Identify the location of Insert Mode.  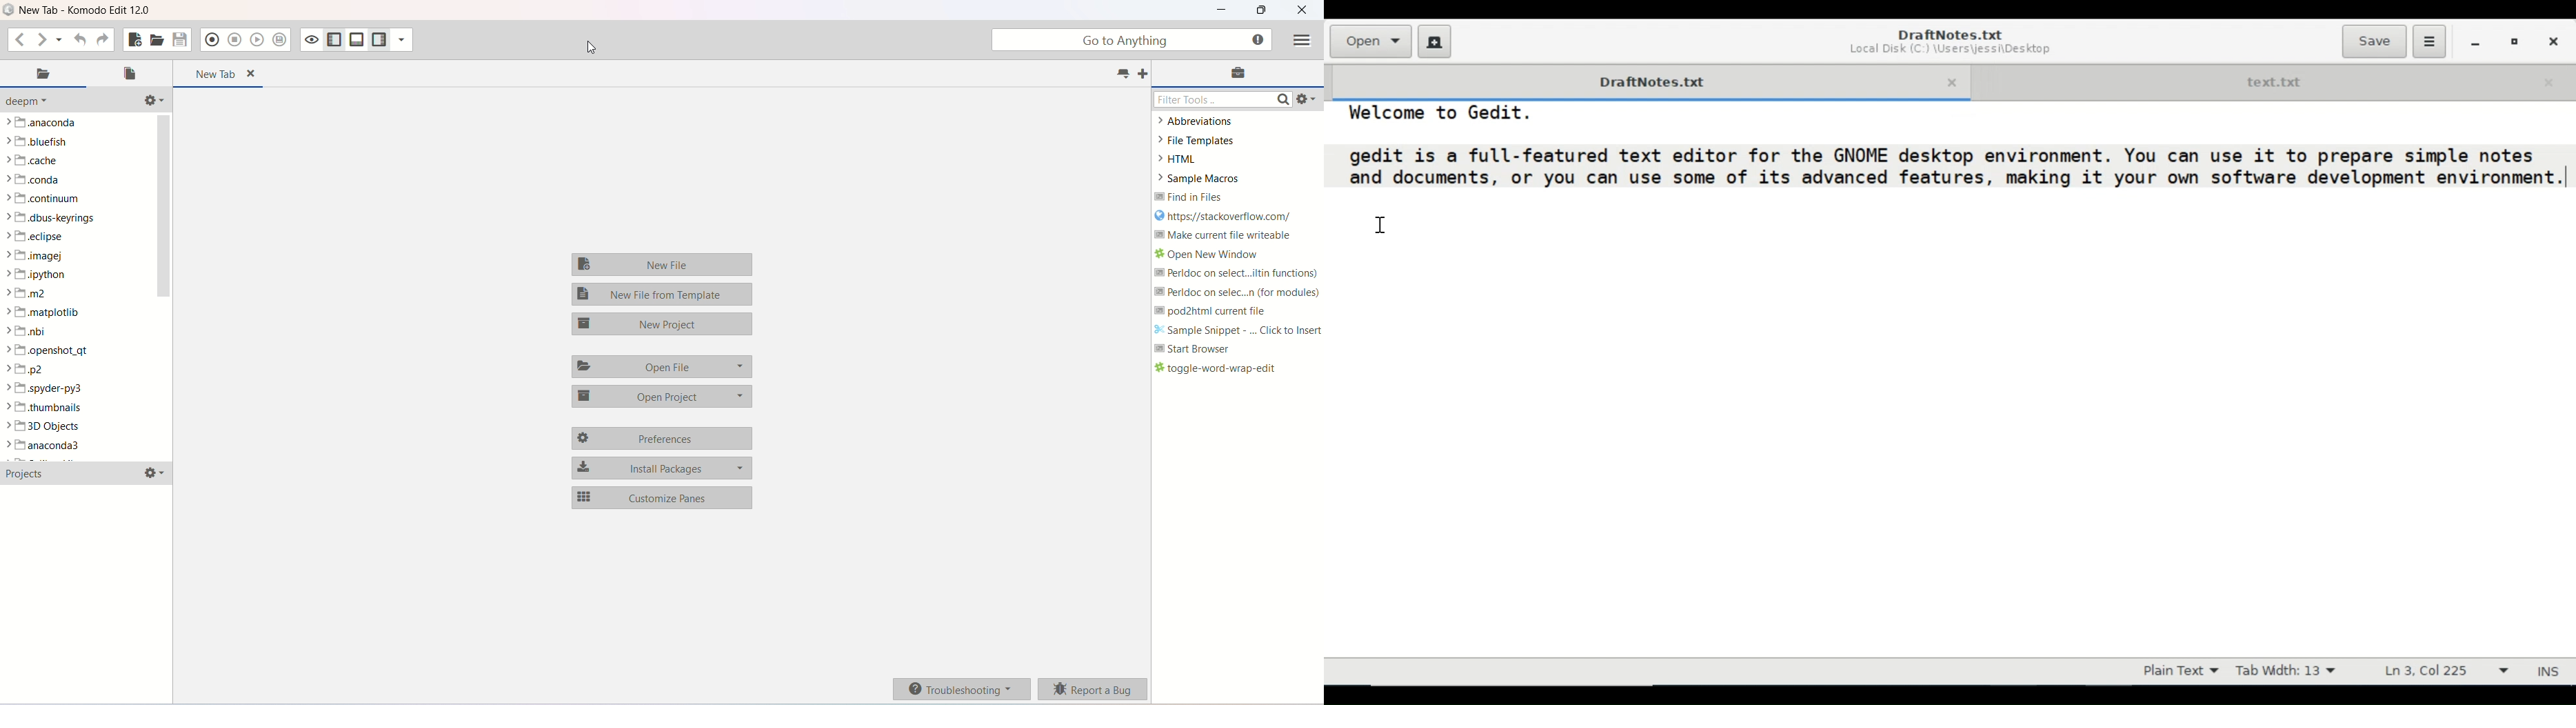
(2551, 672).